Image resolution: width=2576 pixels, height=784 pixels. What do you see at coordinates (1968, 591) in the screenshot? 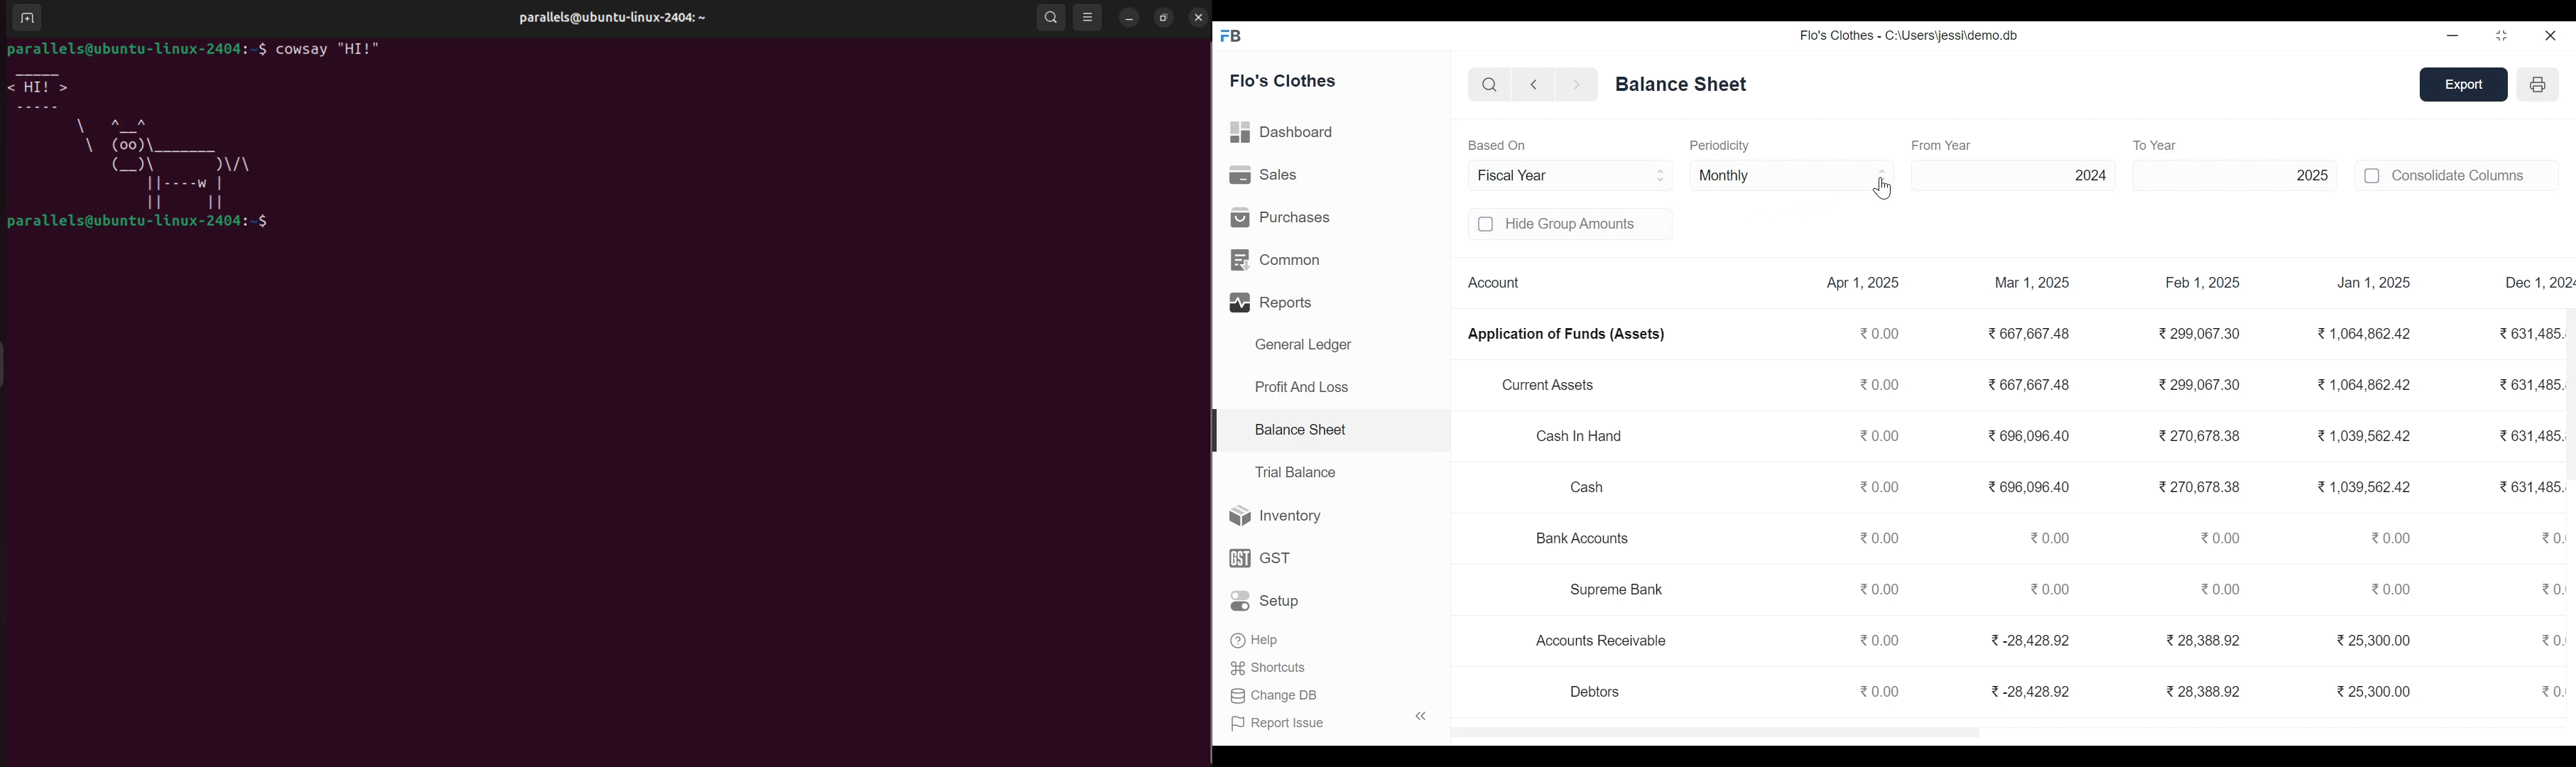
I see `Supreme Bank % 0.00 % 0.00 % 0.00 % 0.00` at bounding box center [1968, 591].